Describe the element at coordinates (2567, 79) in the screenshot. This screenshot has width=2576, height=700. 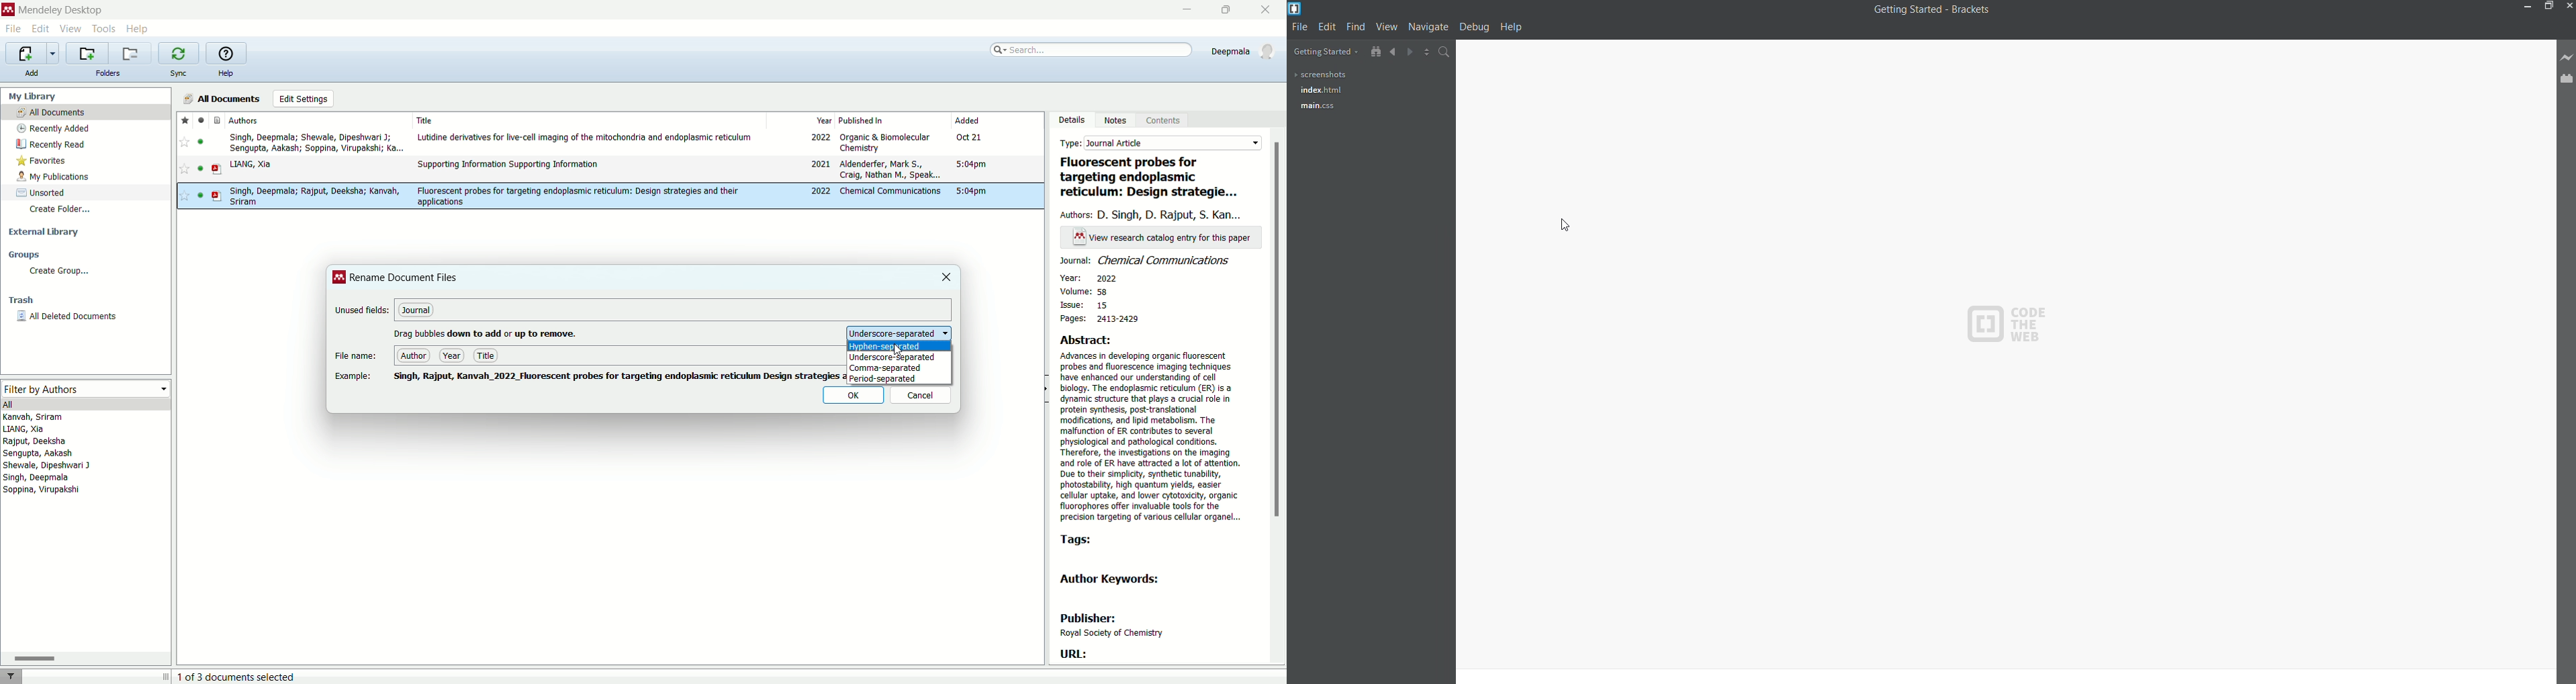
I see `extension manager` at that location.